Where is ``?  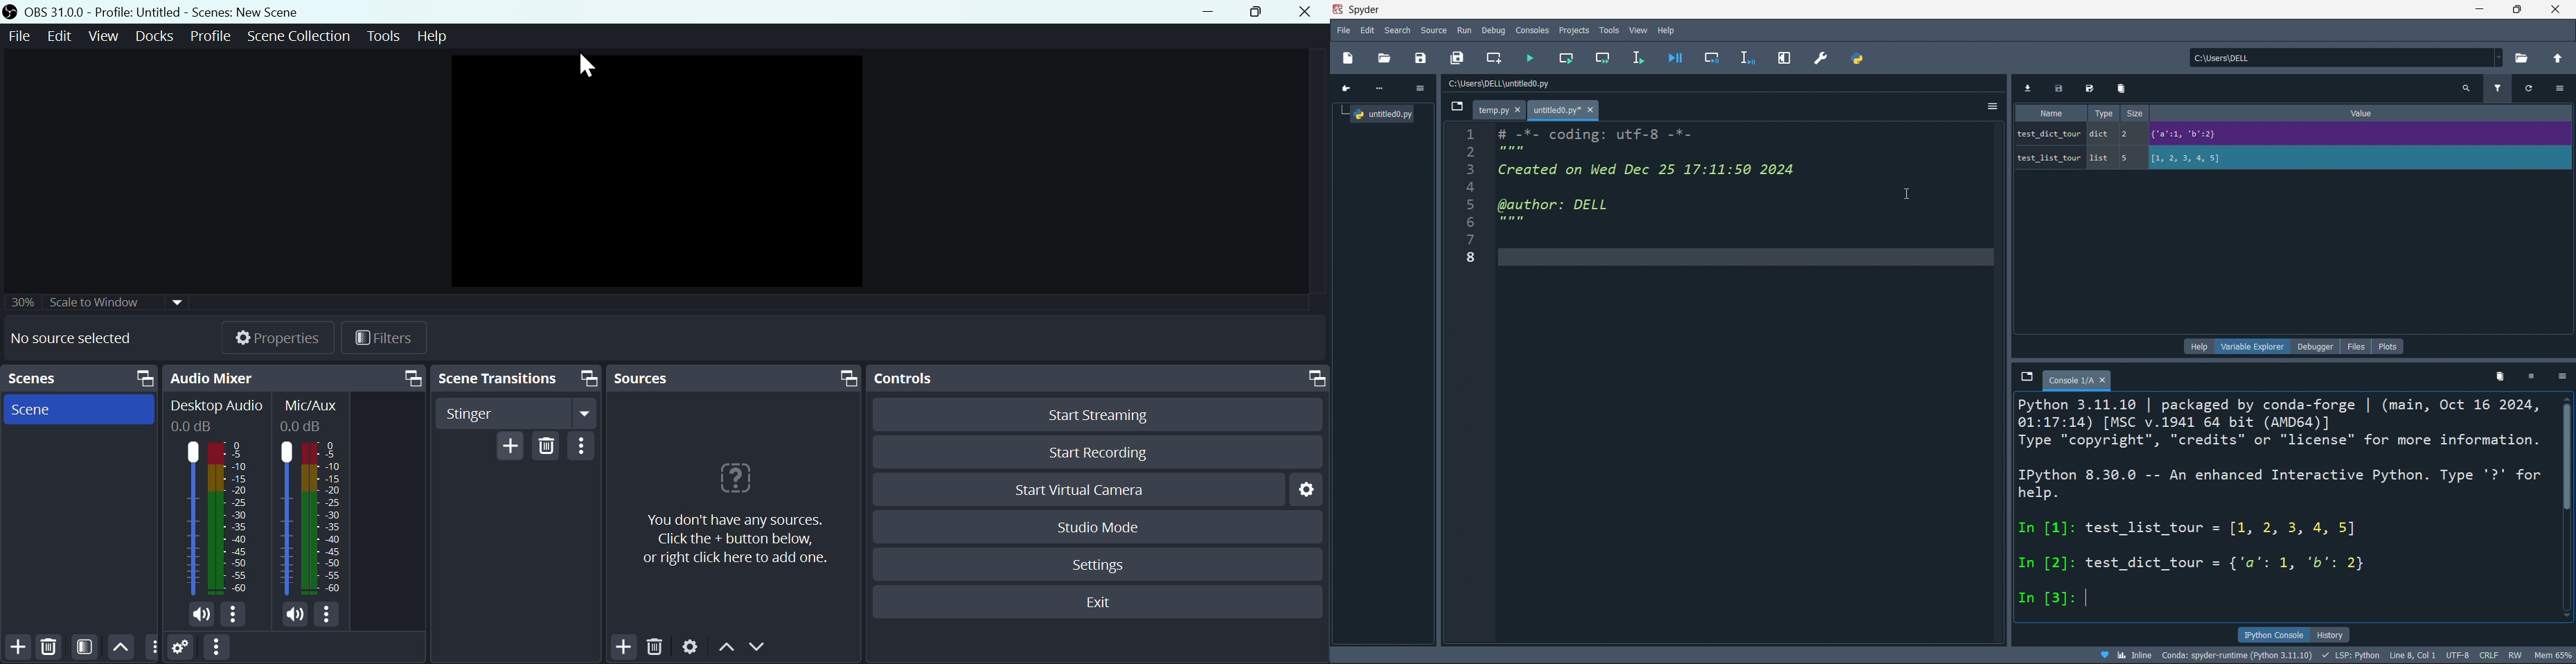
 is located at coordinates (157, 35).